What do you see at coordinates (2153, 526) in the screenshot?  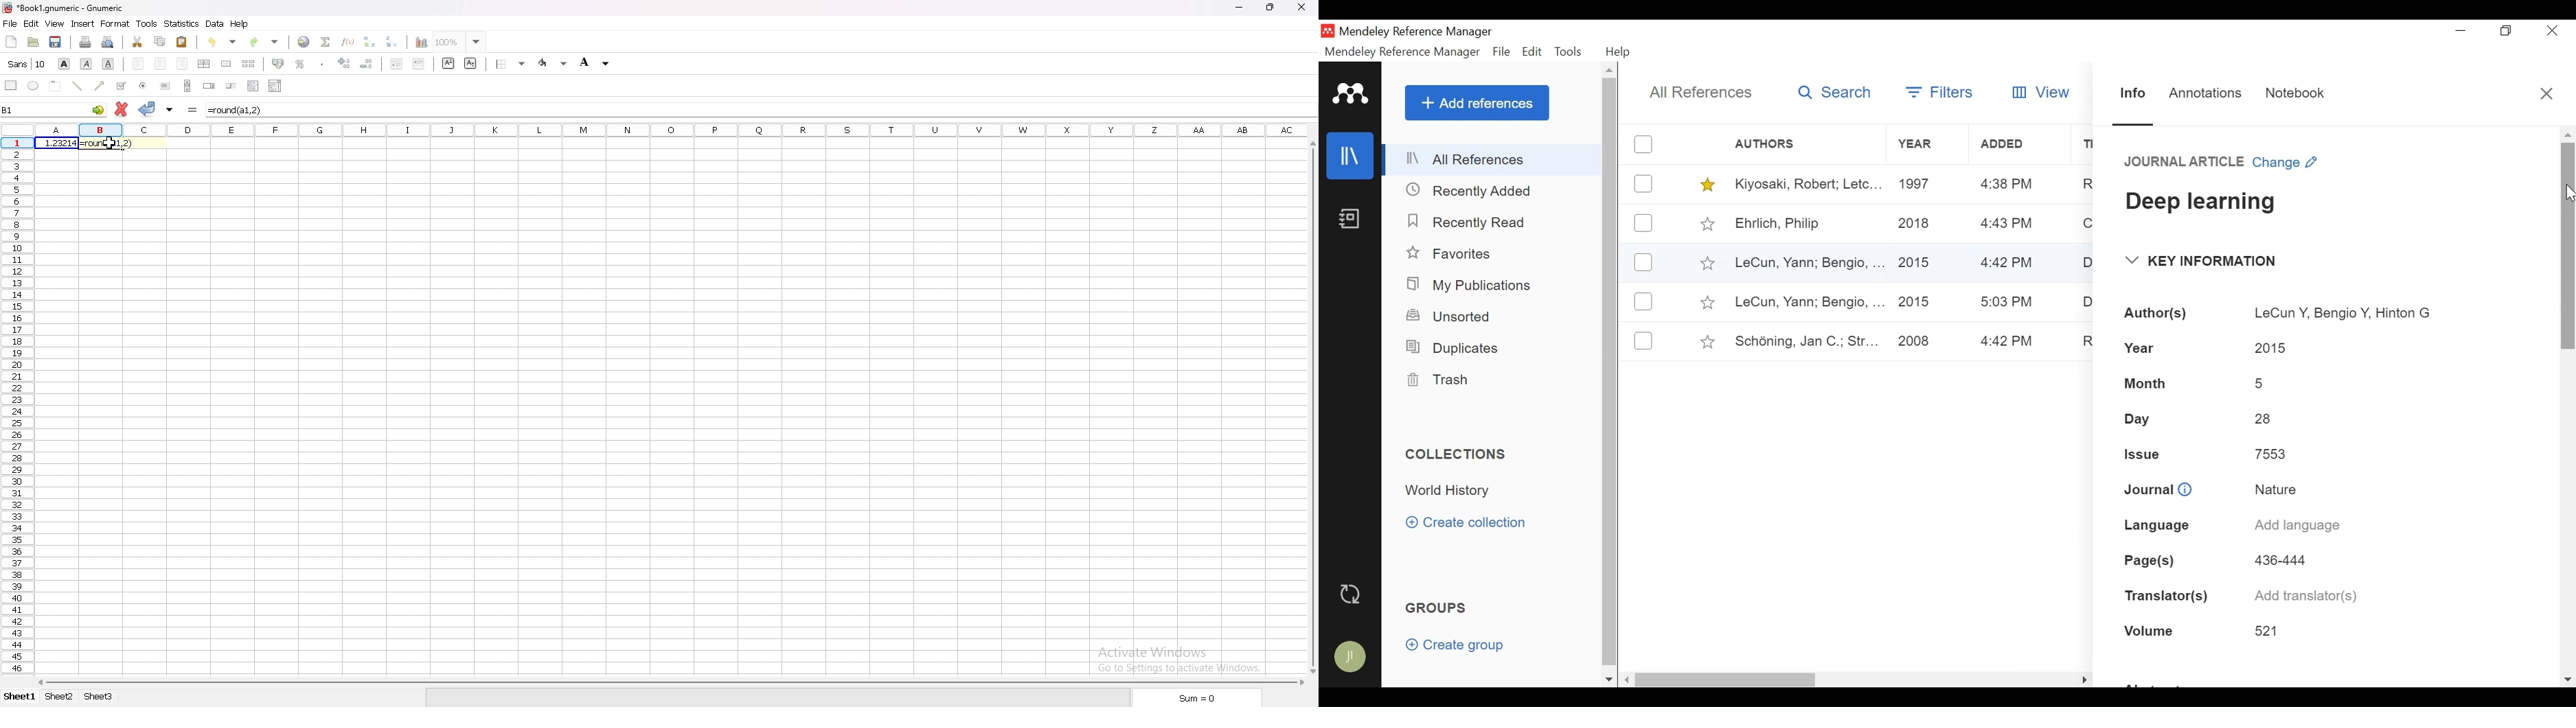 I see `Languages` at bounding box center [2153, 526].